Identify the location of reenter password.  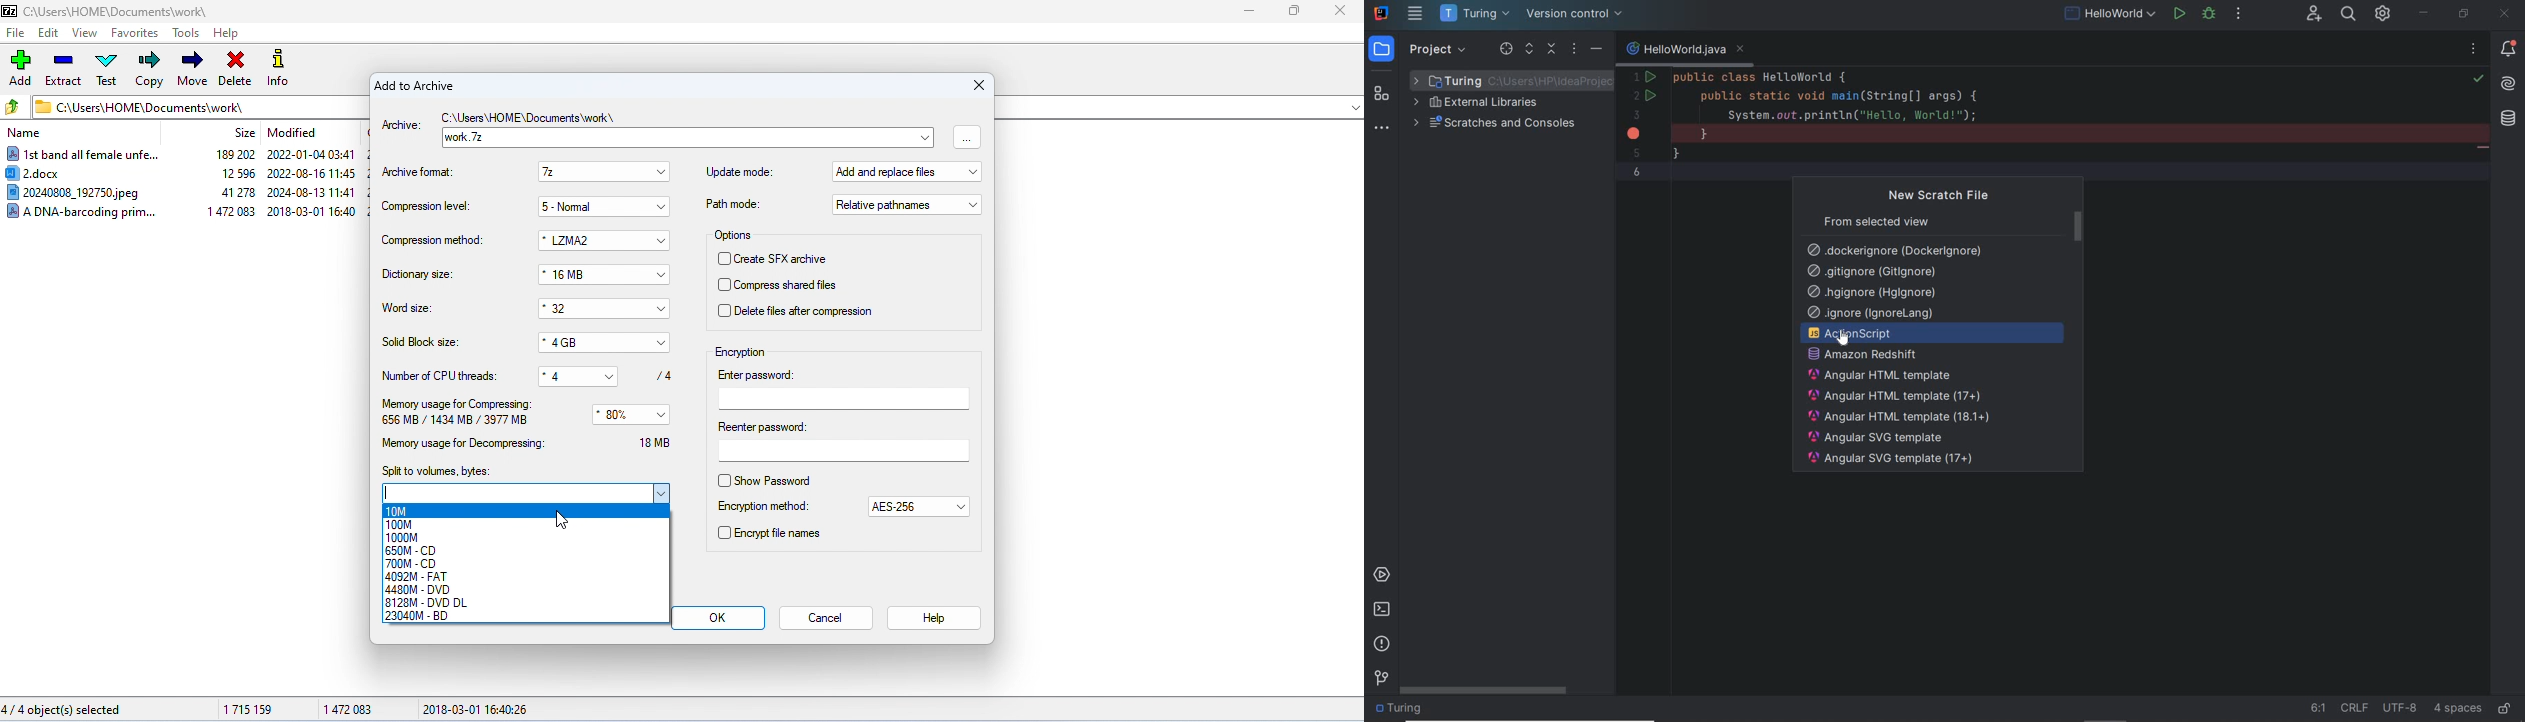
(842, 442).